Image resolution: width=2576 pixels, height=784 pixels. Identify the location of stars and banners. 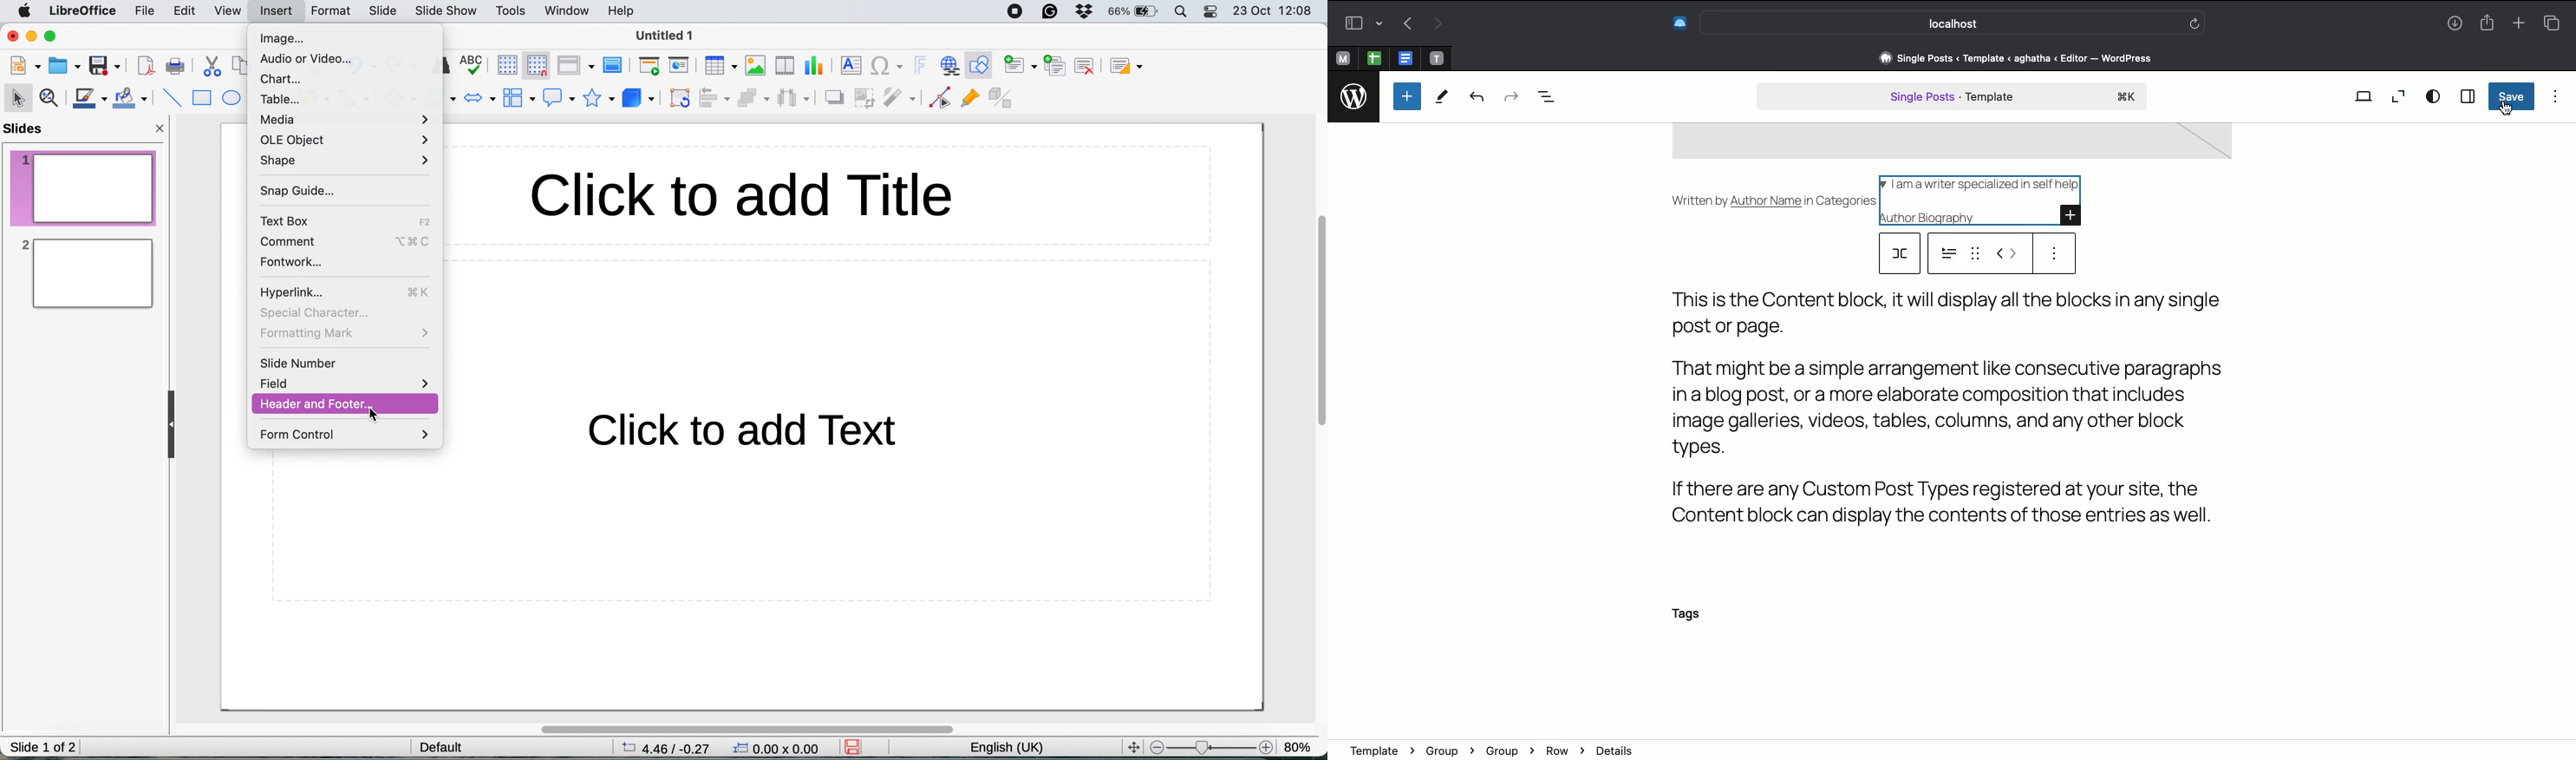
(597, 98).